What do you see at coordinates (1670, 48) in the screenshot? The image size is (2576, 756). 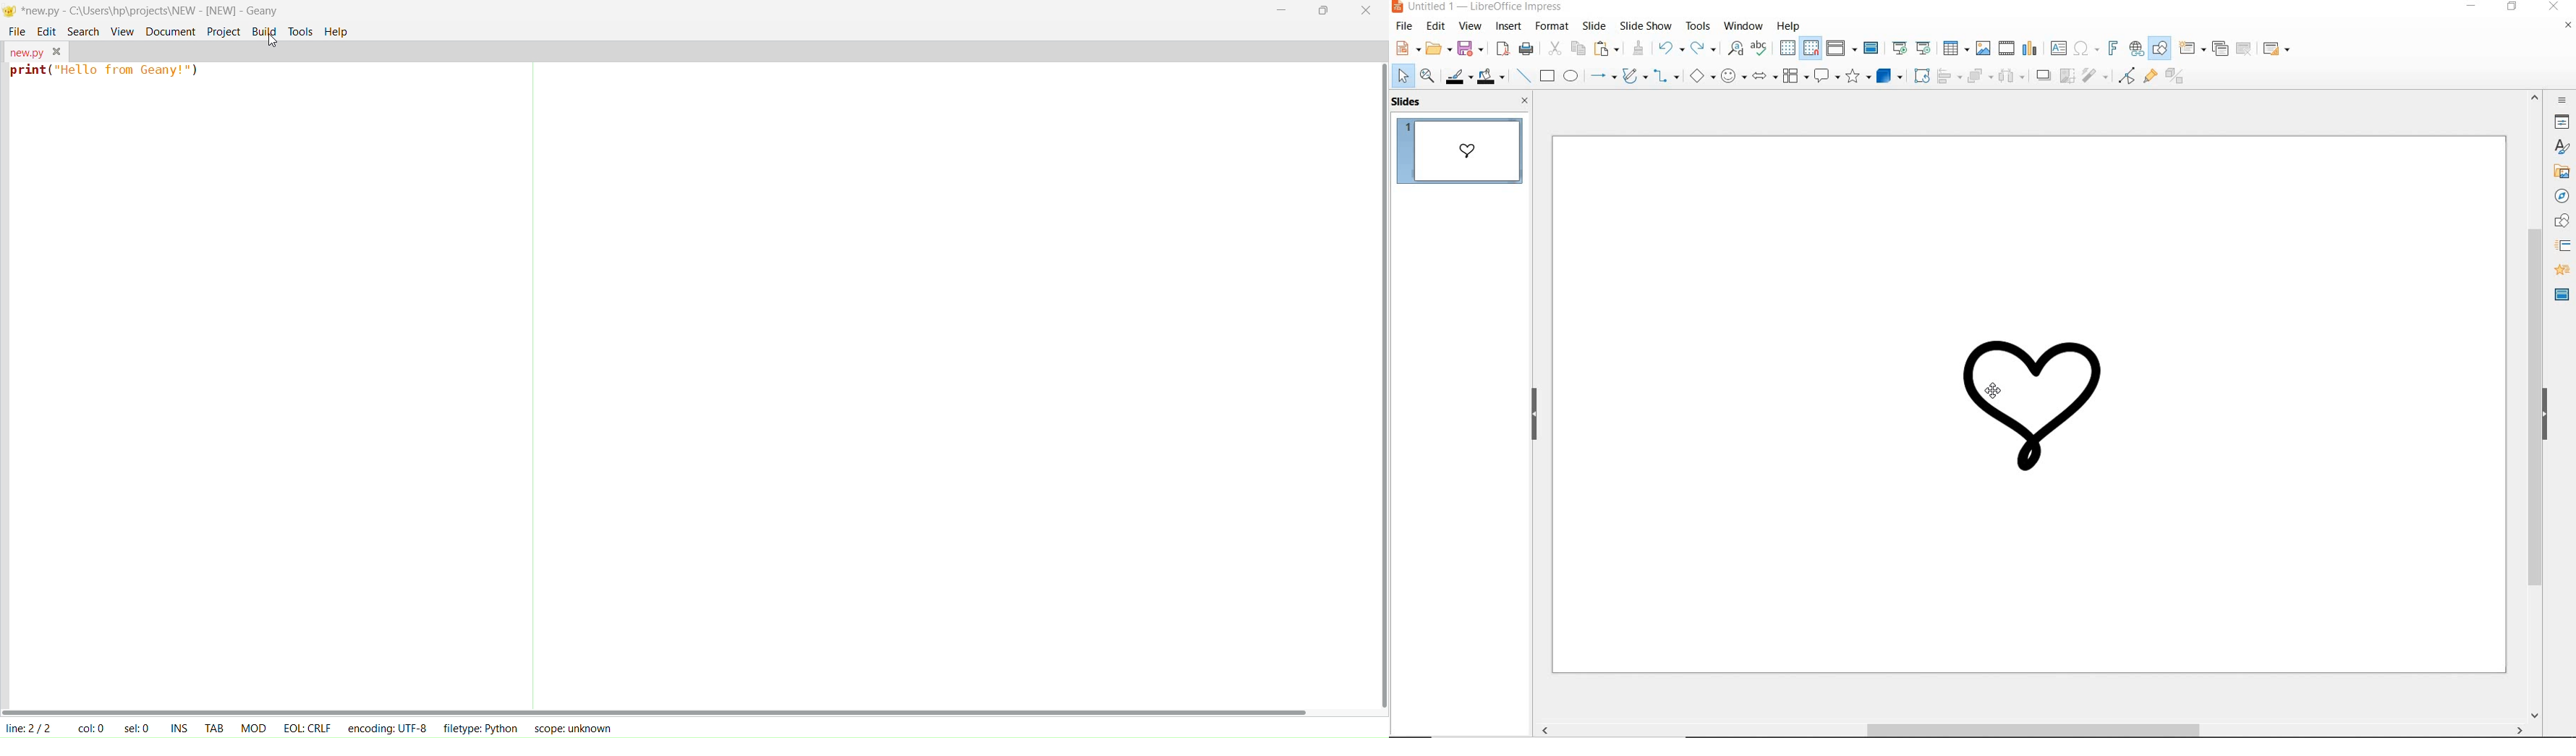 I see `undo` at bounding box center [1670, 48].